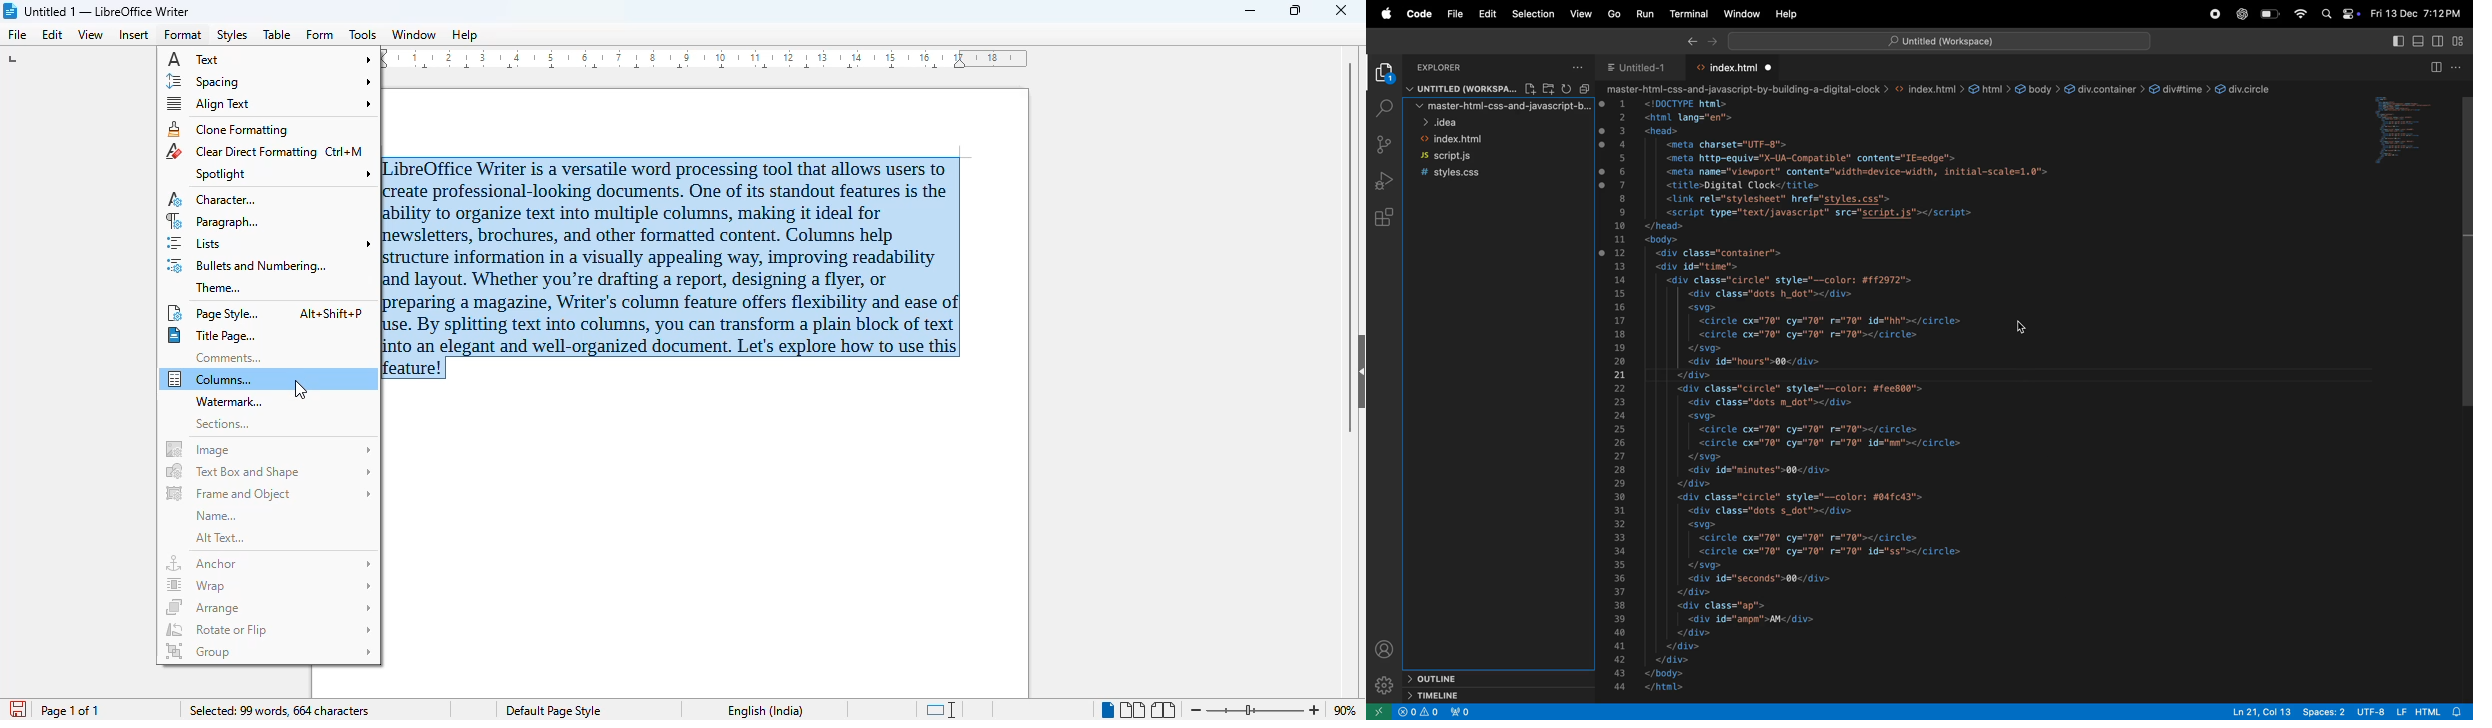  Describe the element at coordinates (229, 129) in the screenshot. I see `clone formatting` at that location.